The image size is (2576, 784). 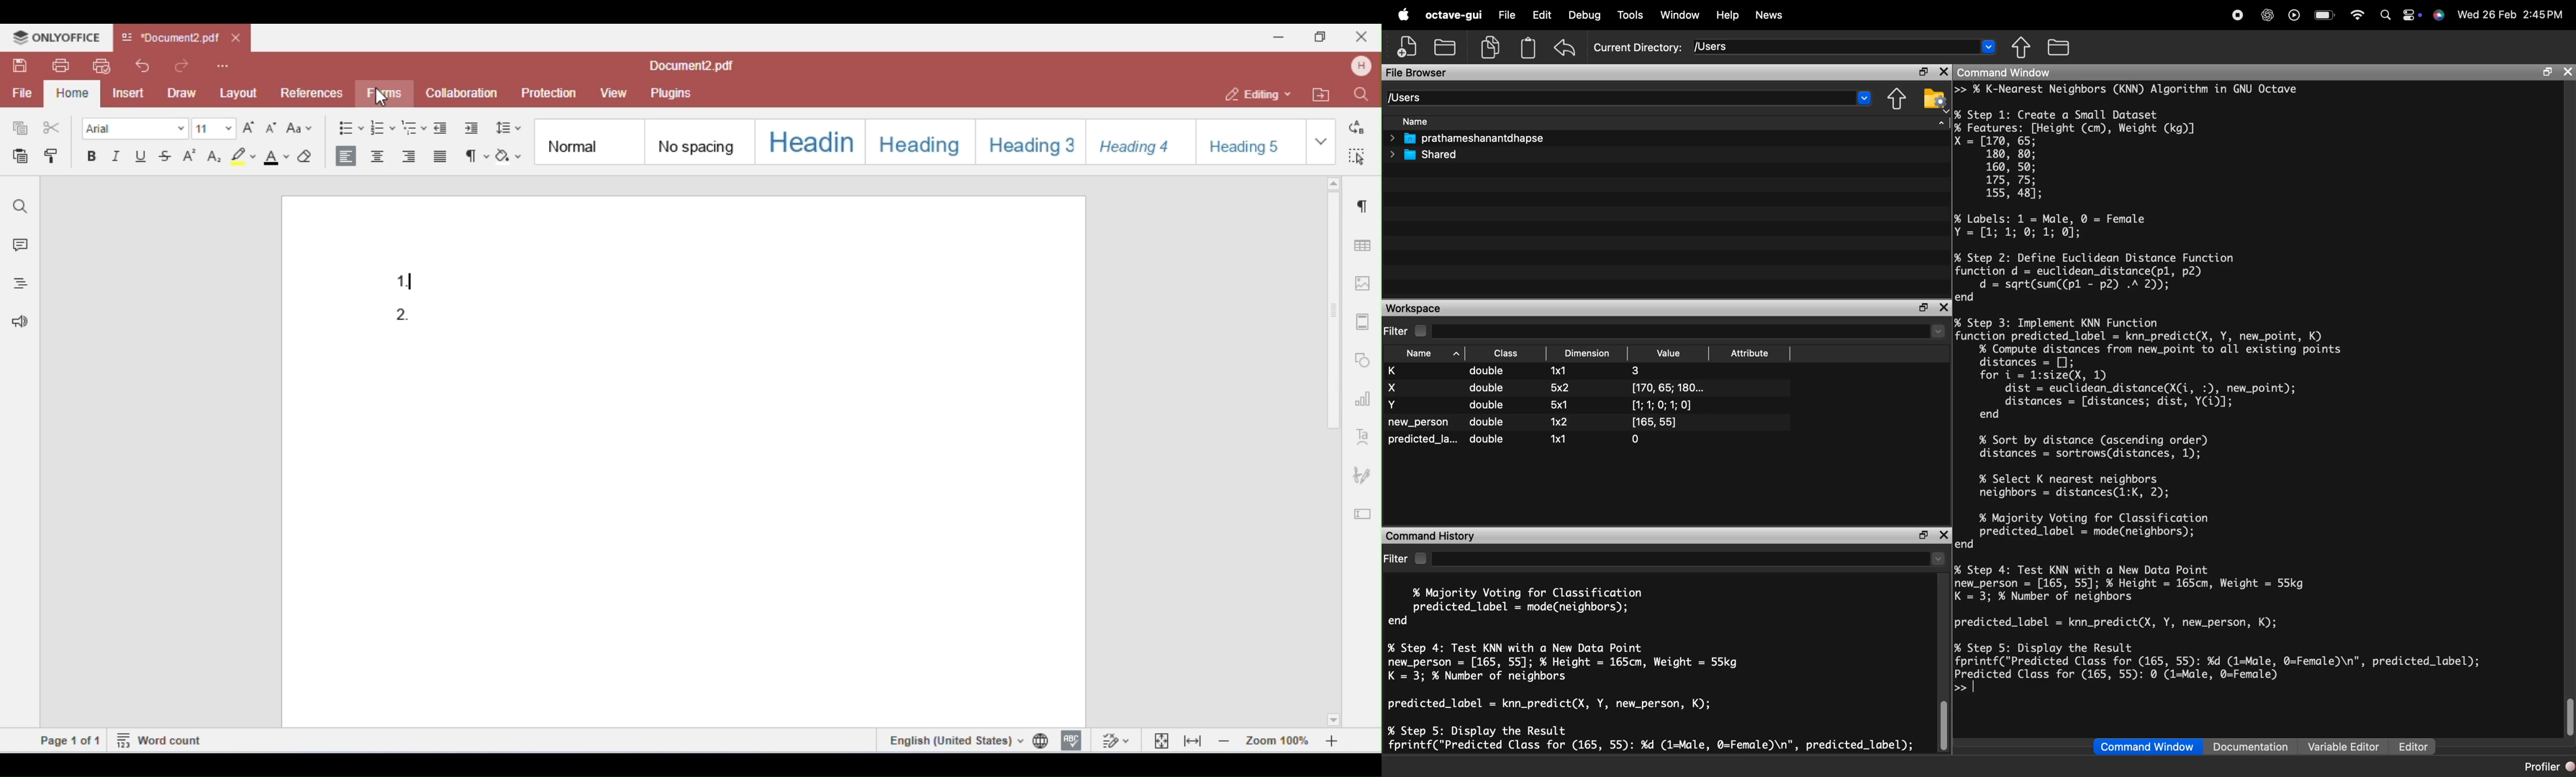 What do you see at coordinates (2050, 73) in the screenshot?
I see `Command Window` at bounding box center [2050, 73].